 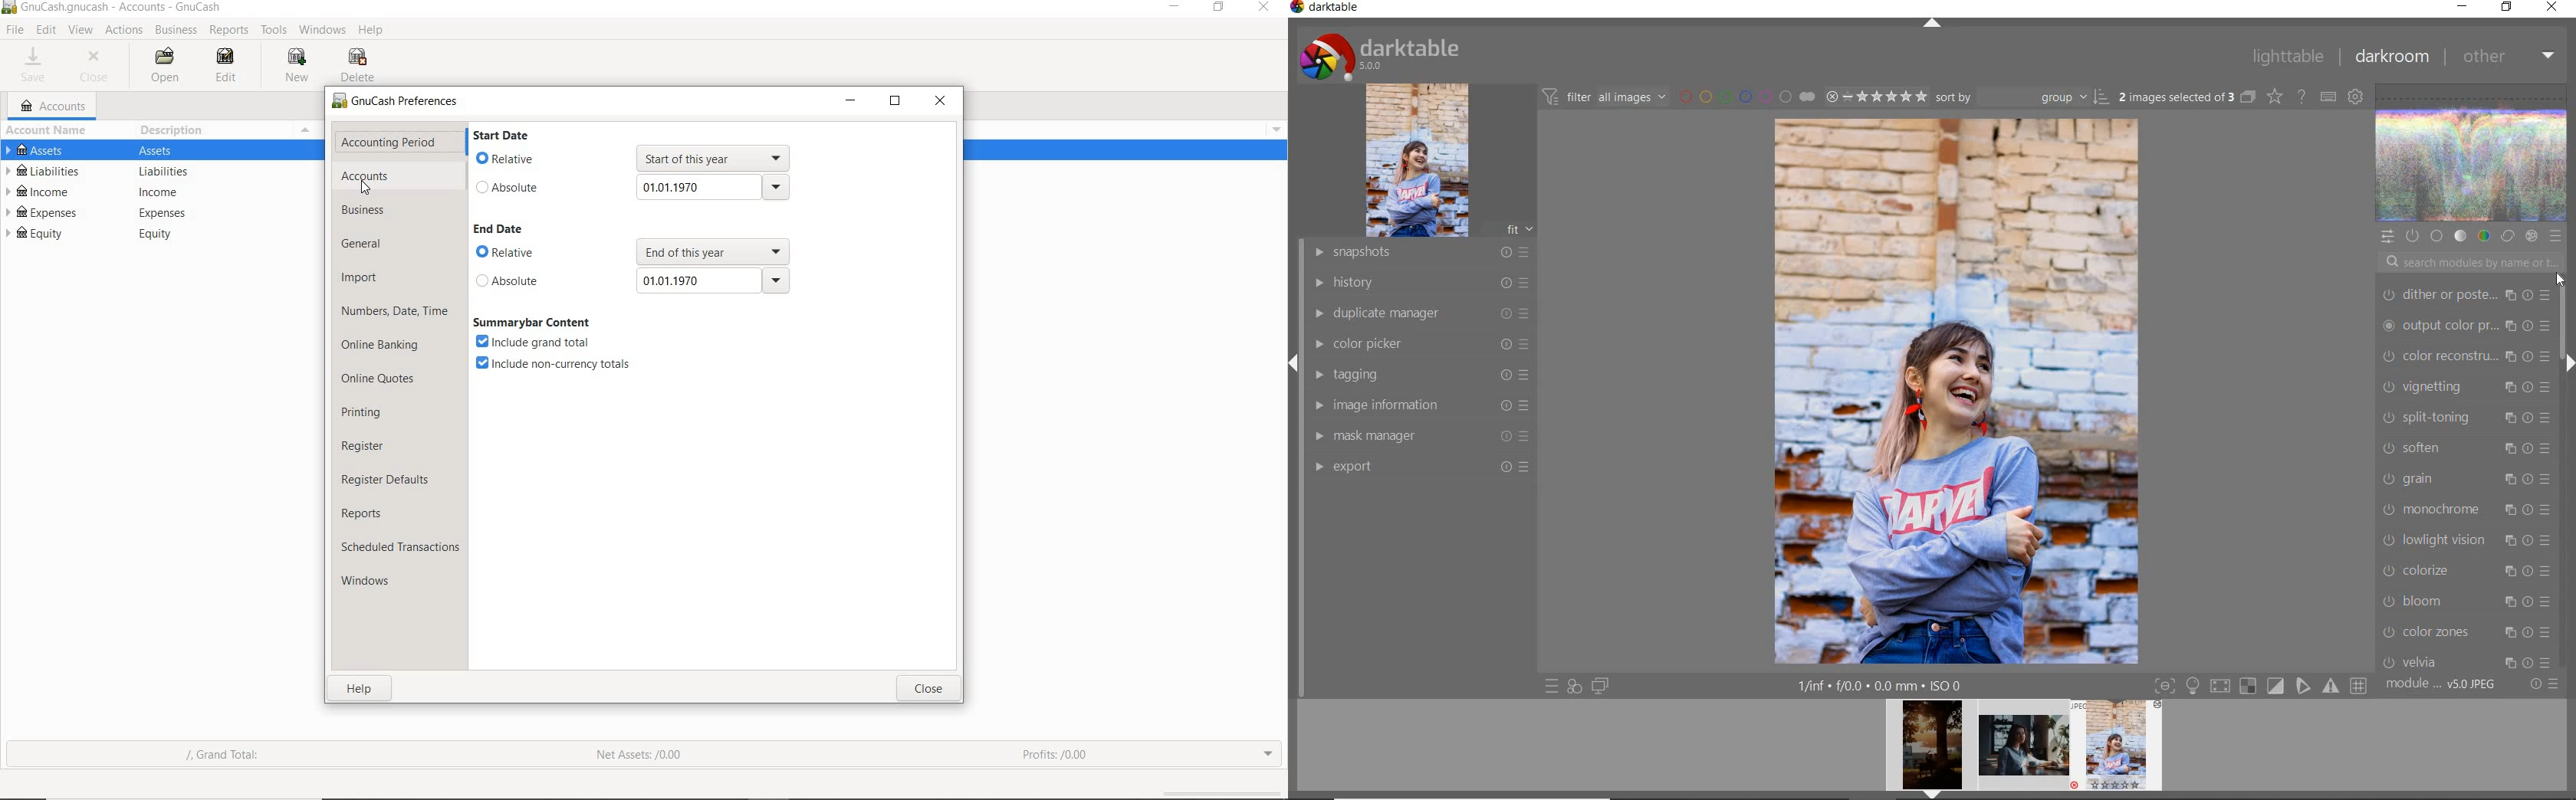 What do you see at coordinates (1422, 313) in the screenshot?
I see `duplicate manager` at bounding box center [1422, 313].